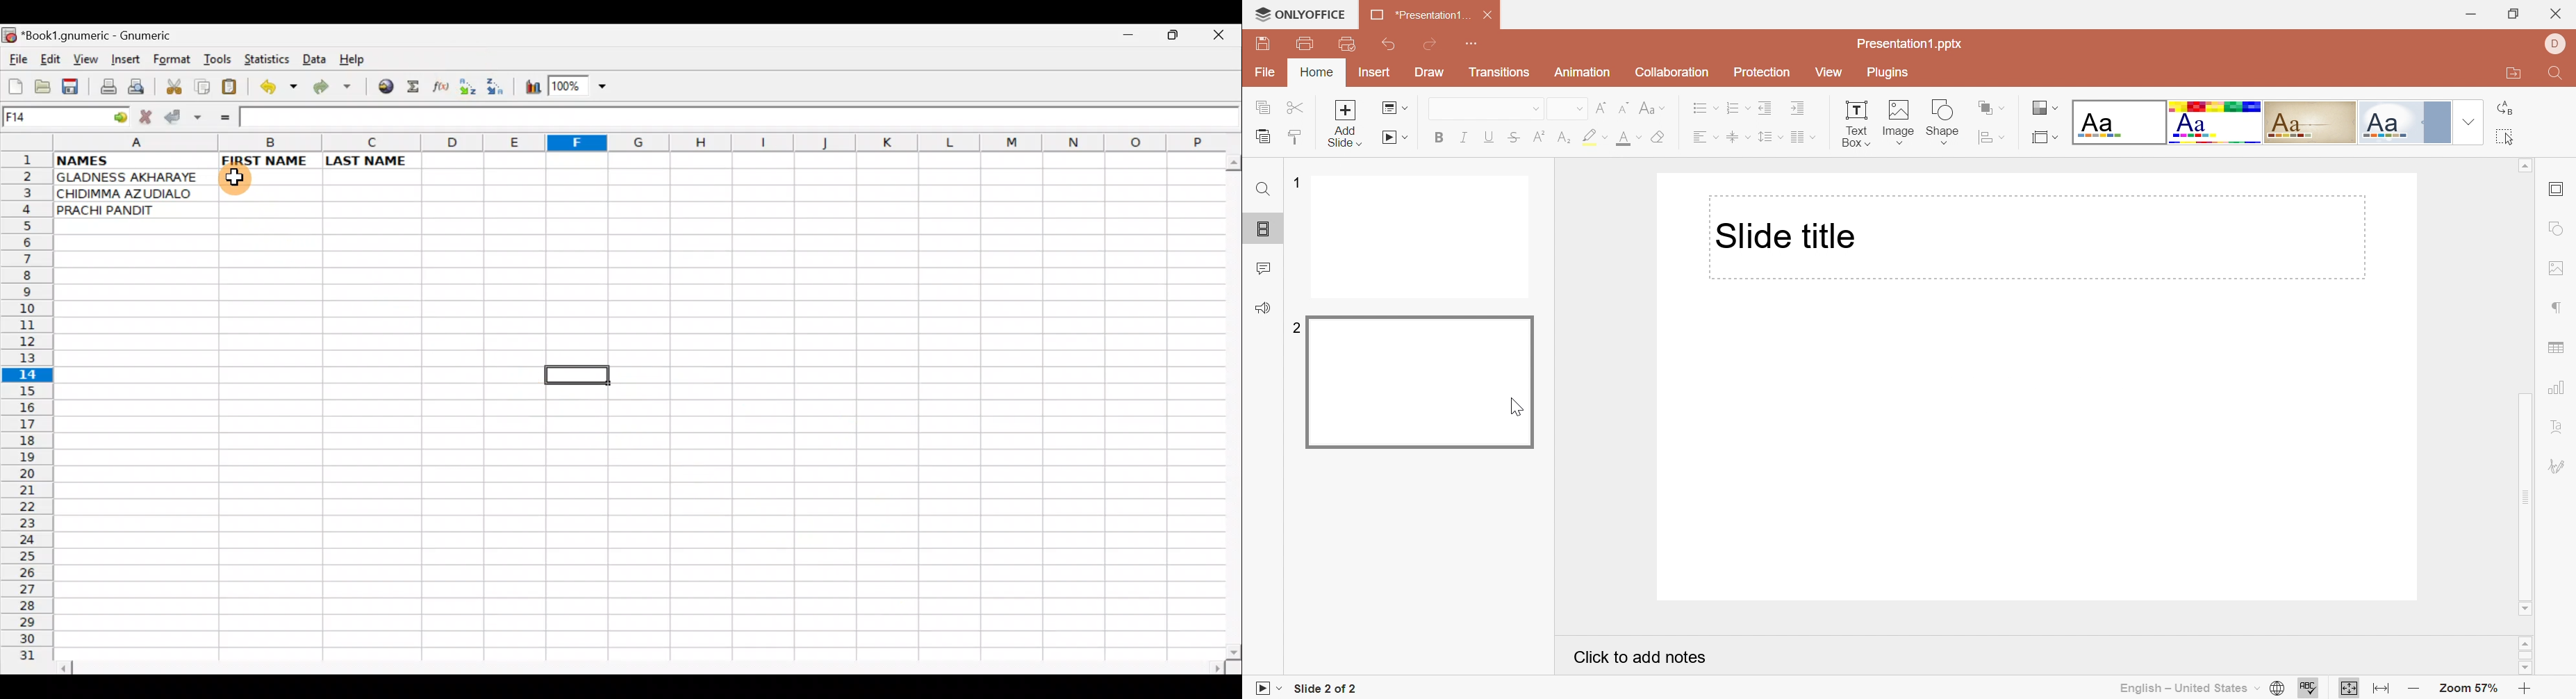 This screenshot has width=2576, height=700. Describe the element at coordinates (1706, 107) in the screenshot. I see `Bullets` at that location.